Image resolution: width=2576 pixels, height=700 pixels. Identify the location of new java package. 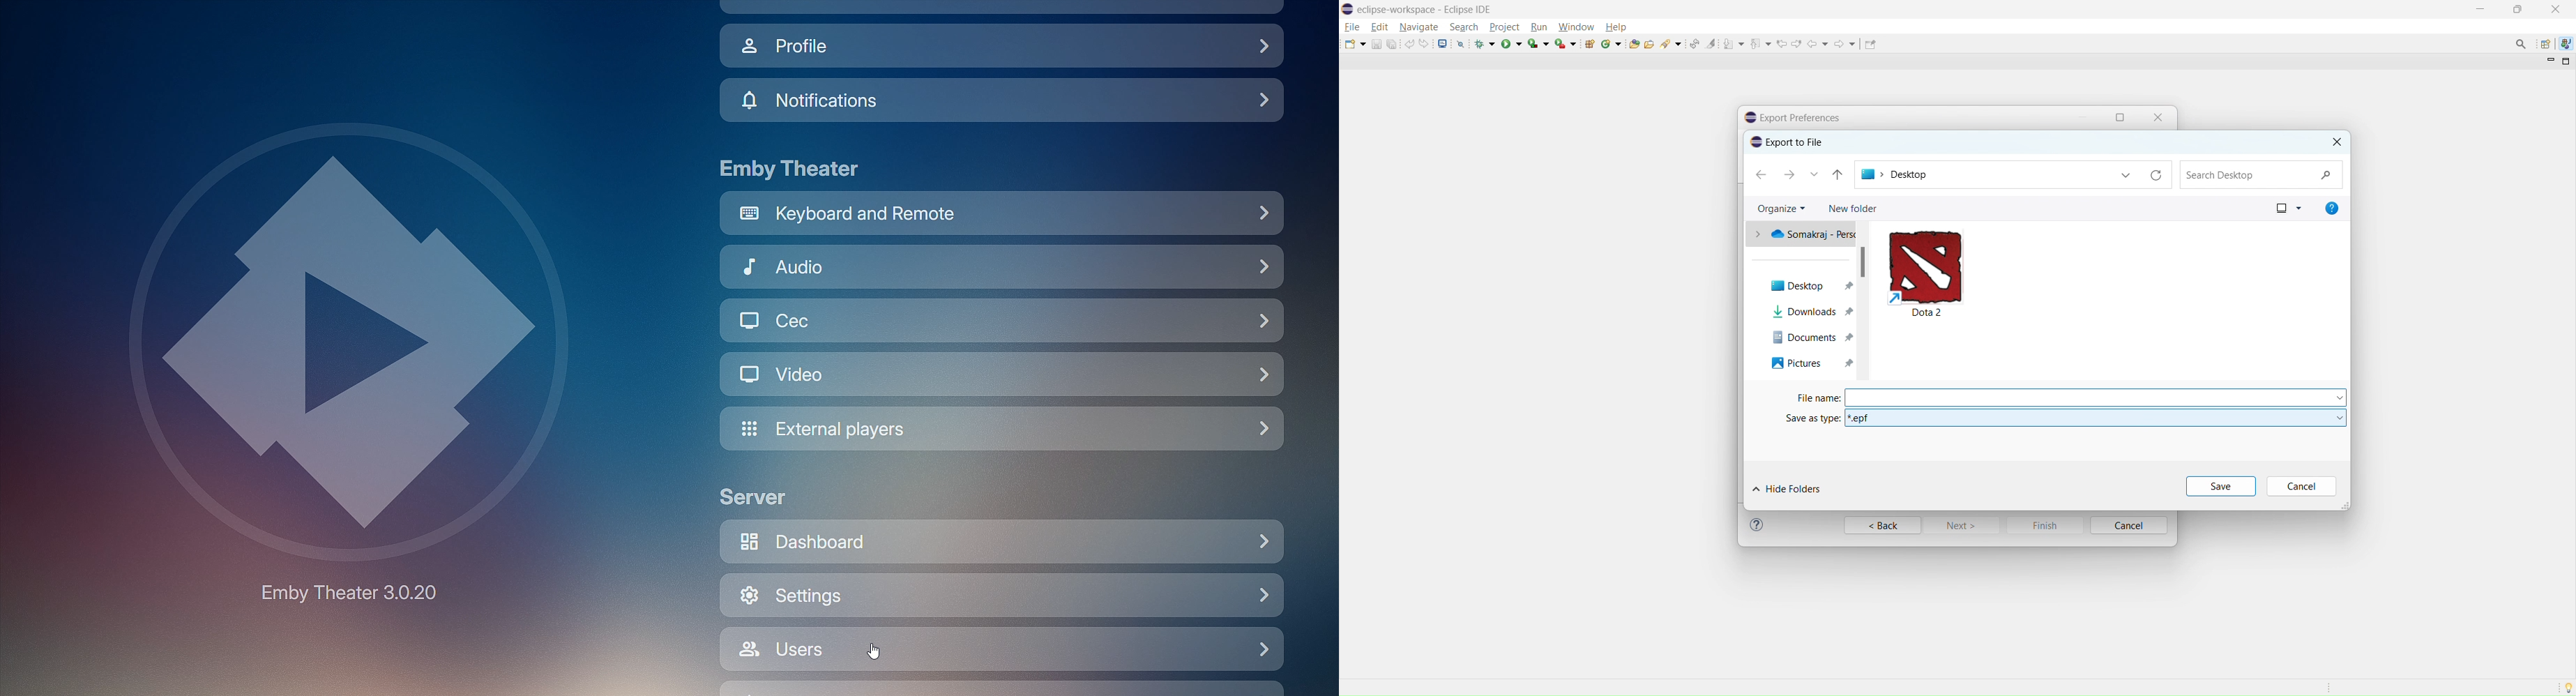
(1590, 43).